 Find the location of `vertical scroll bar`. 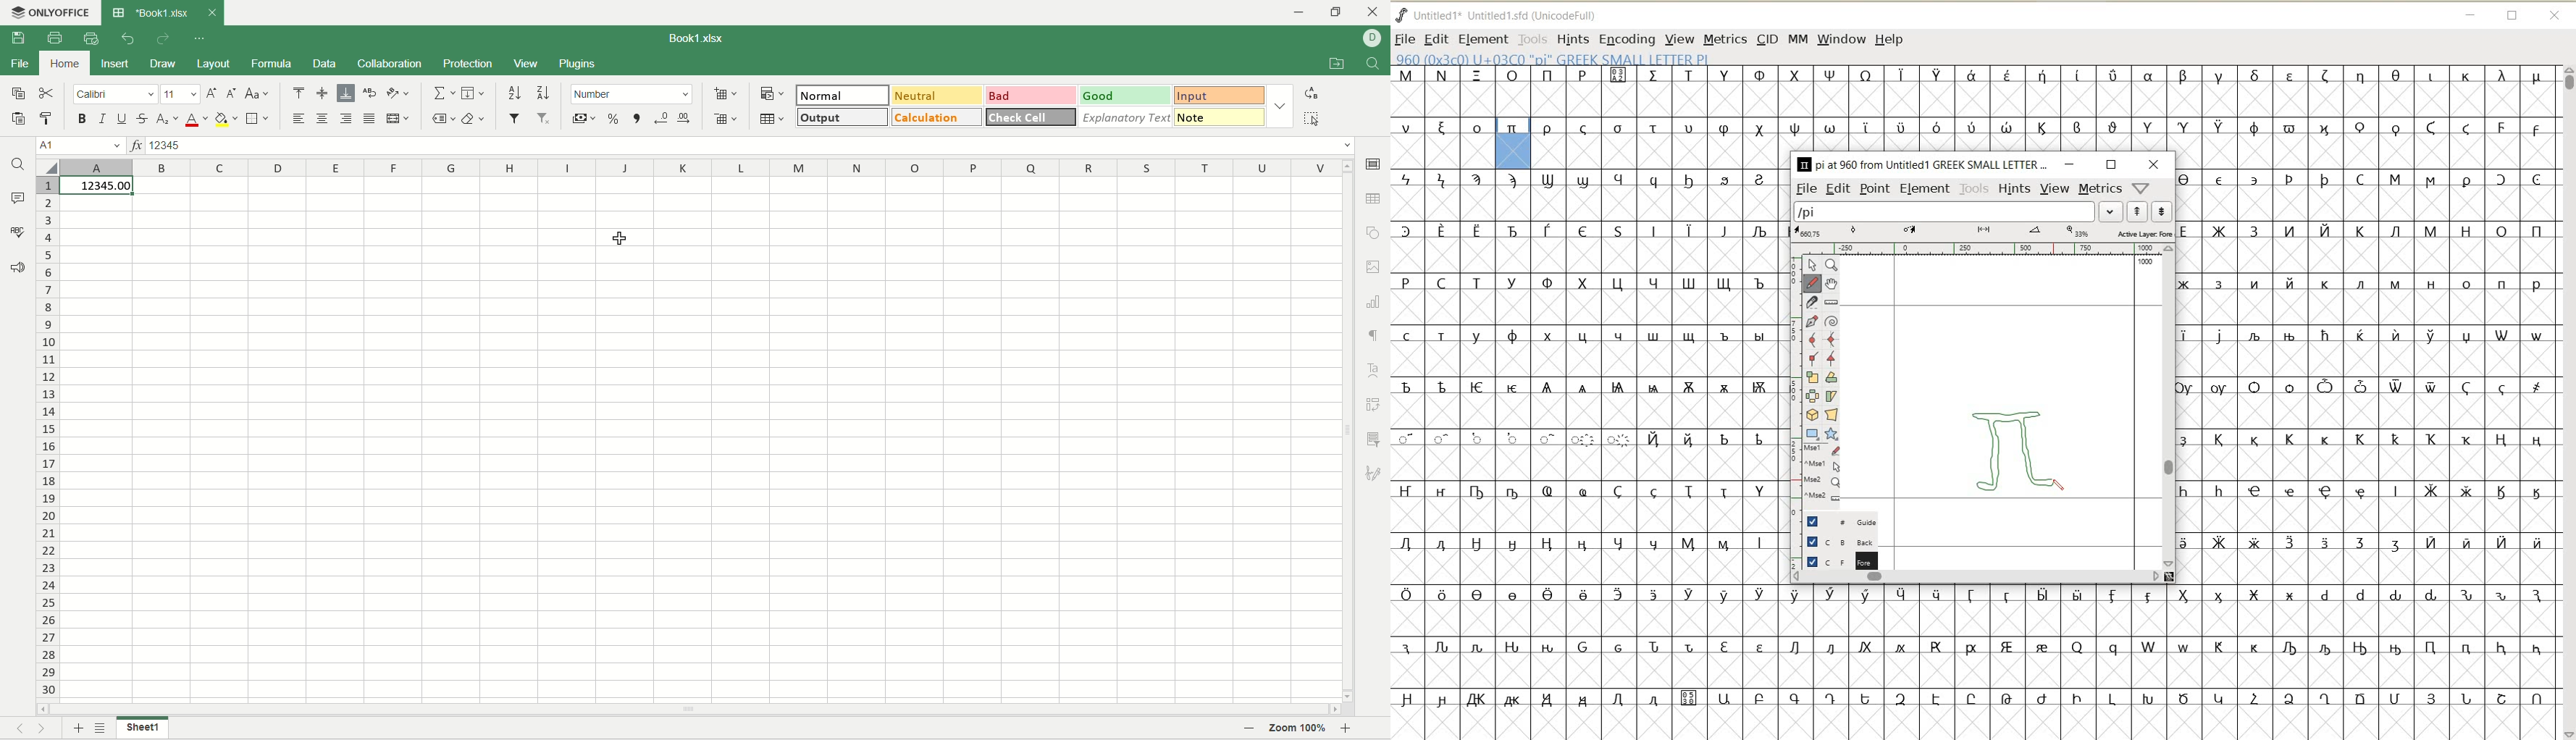

vertical scroll bar is located at coordinates (1349, 431).